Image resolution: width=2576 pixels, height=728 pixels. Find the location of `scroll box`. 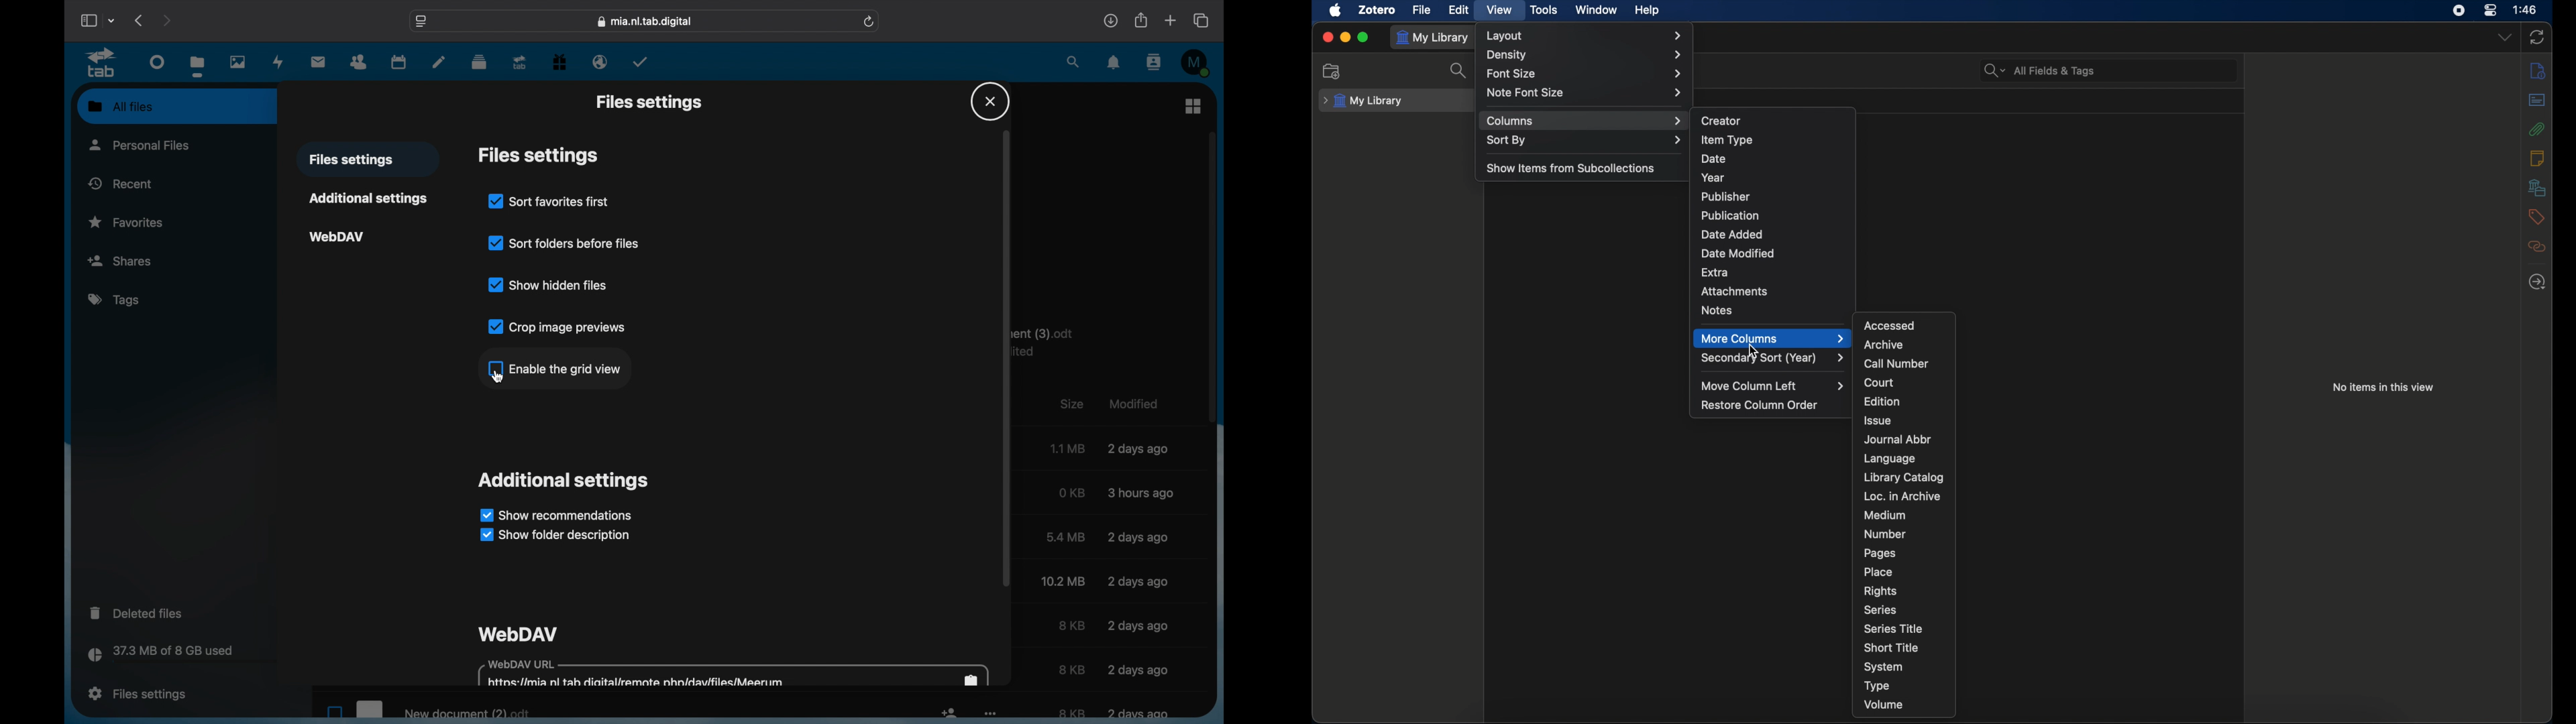

scroll box is located at coordinates (1006, 359).